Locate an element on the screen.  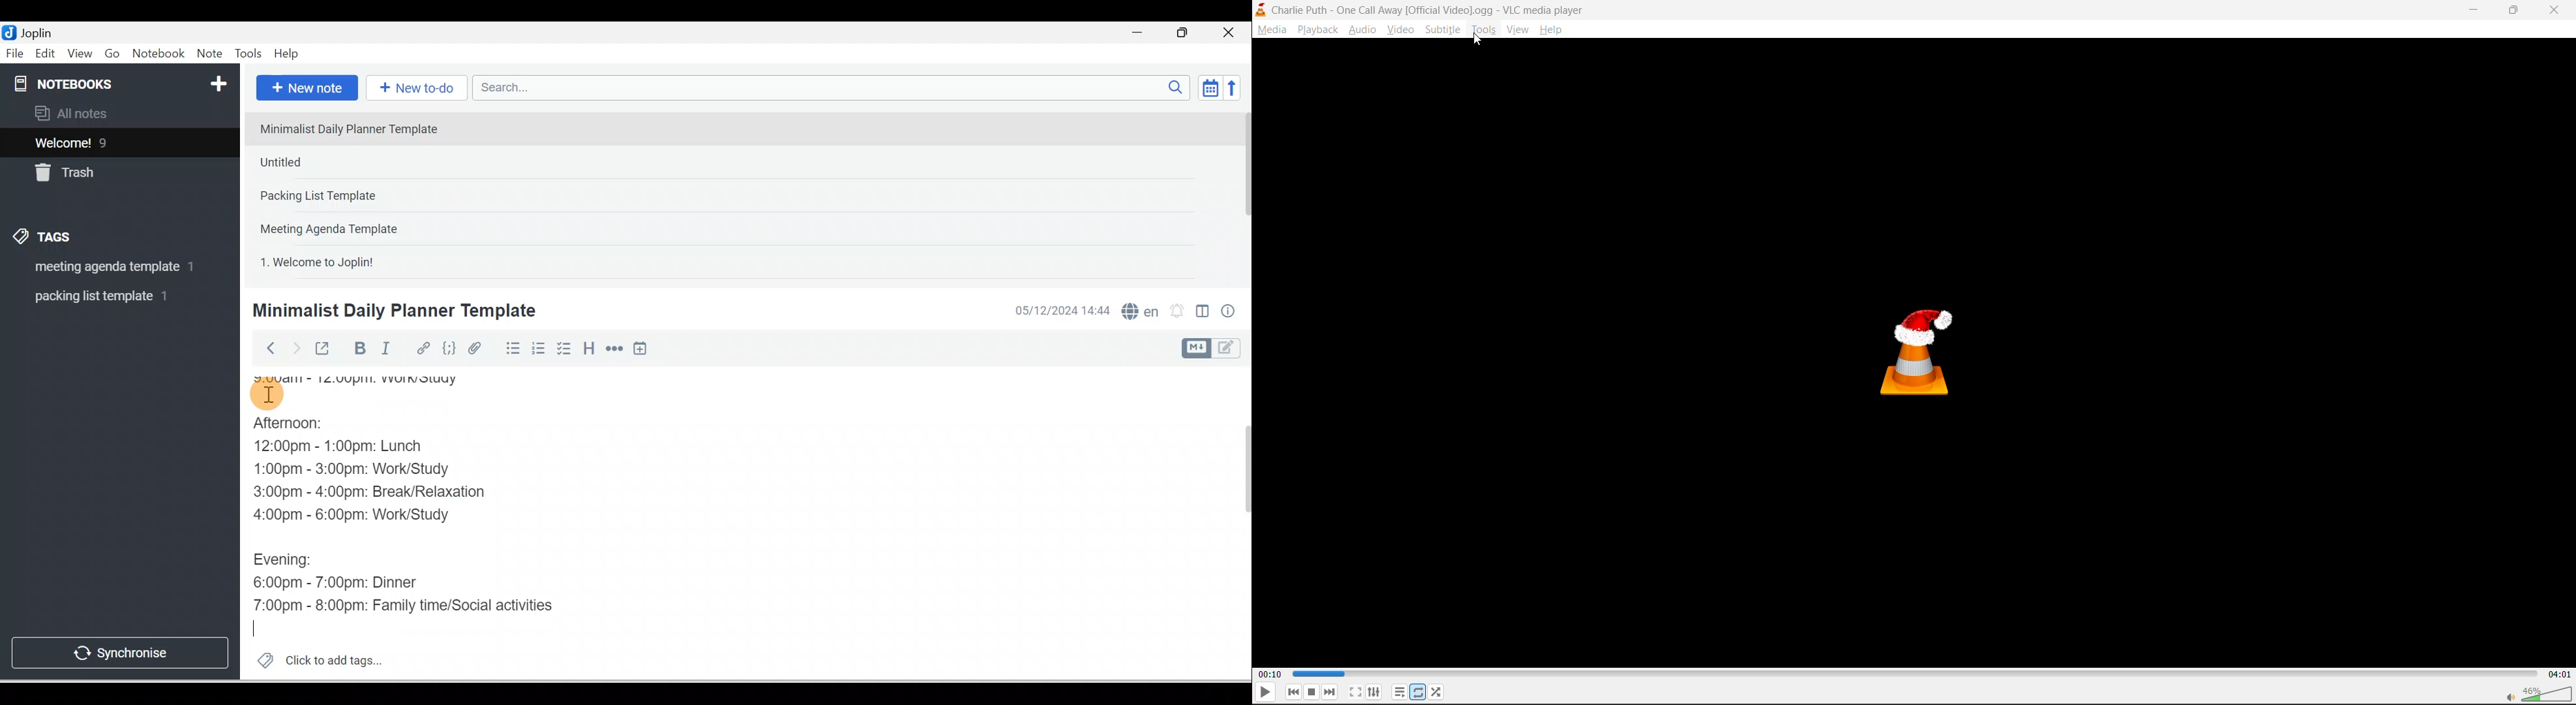
Attach file is located at coordinates (478, 348).